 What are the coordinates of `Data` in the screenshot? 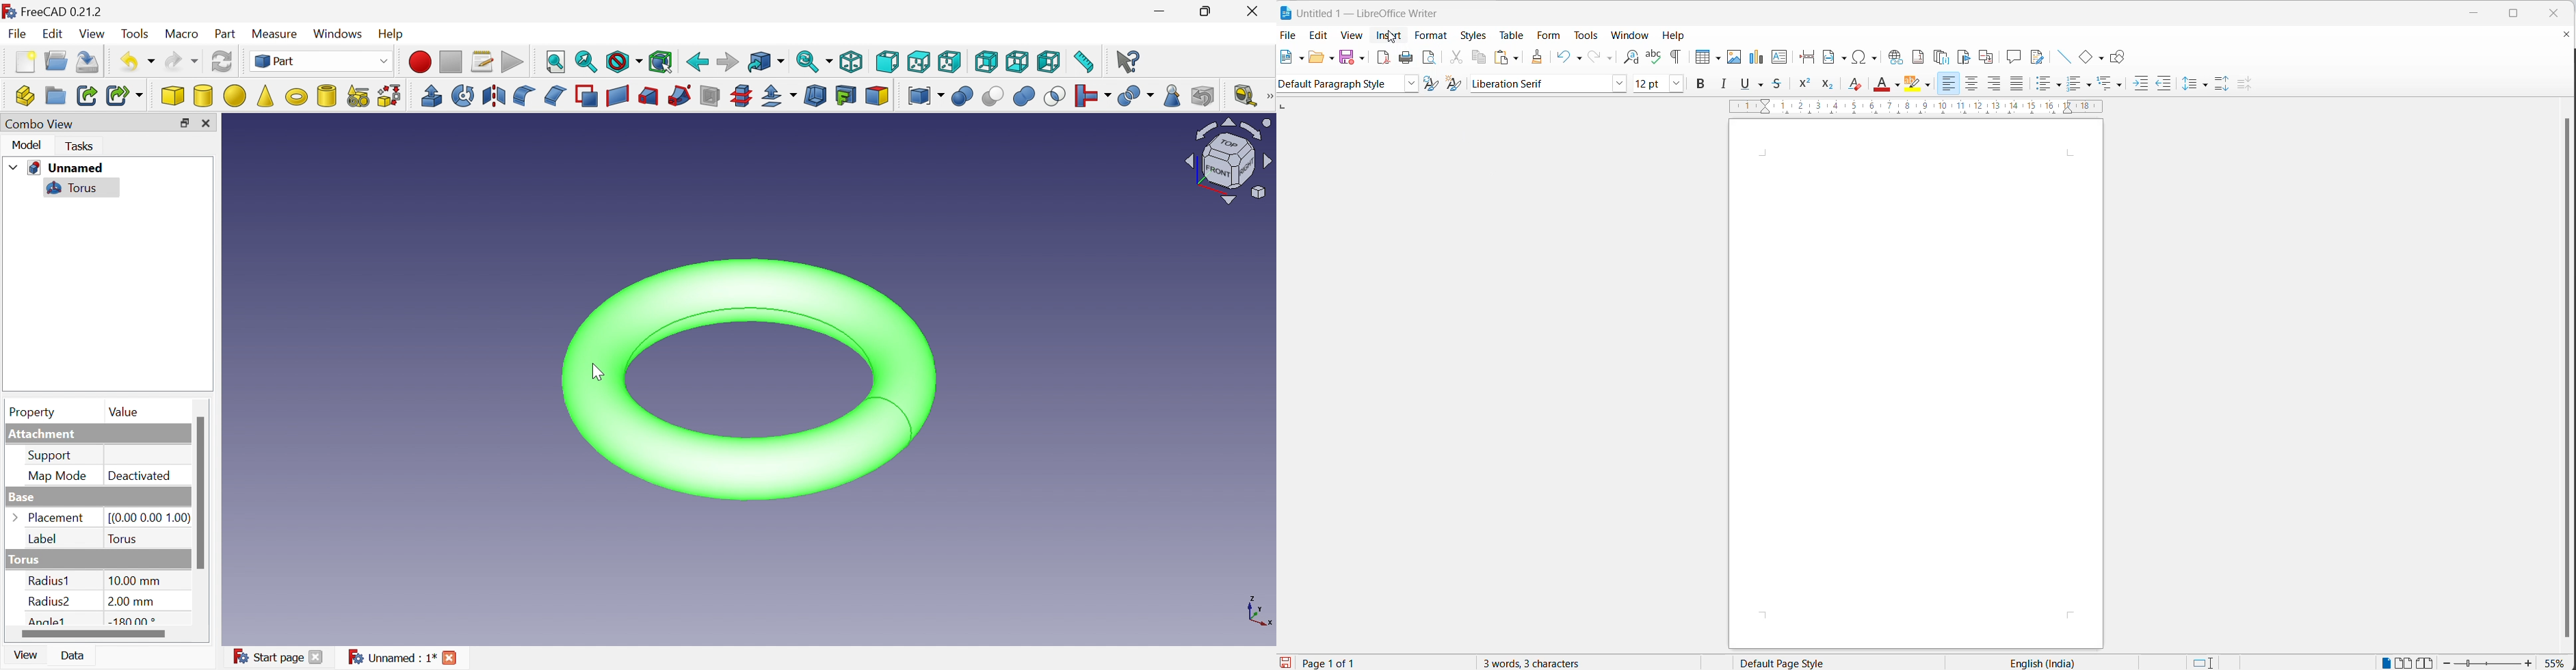 It's located at (75, 656).